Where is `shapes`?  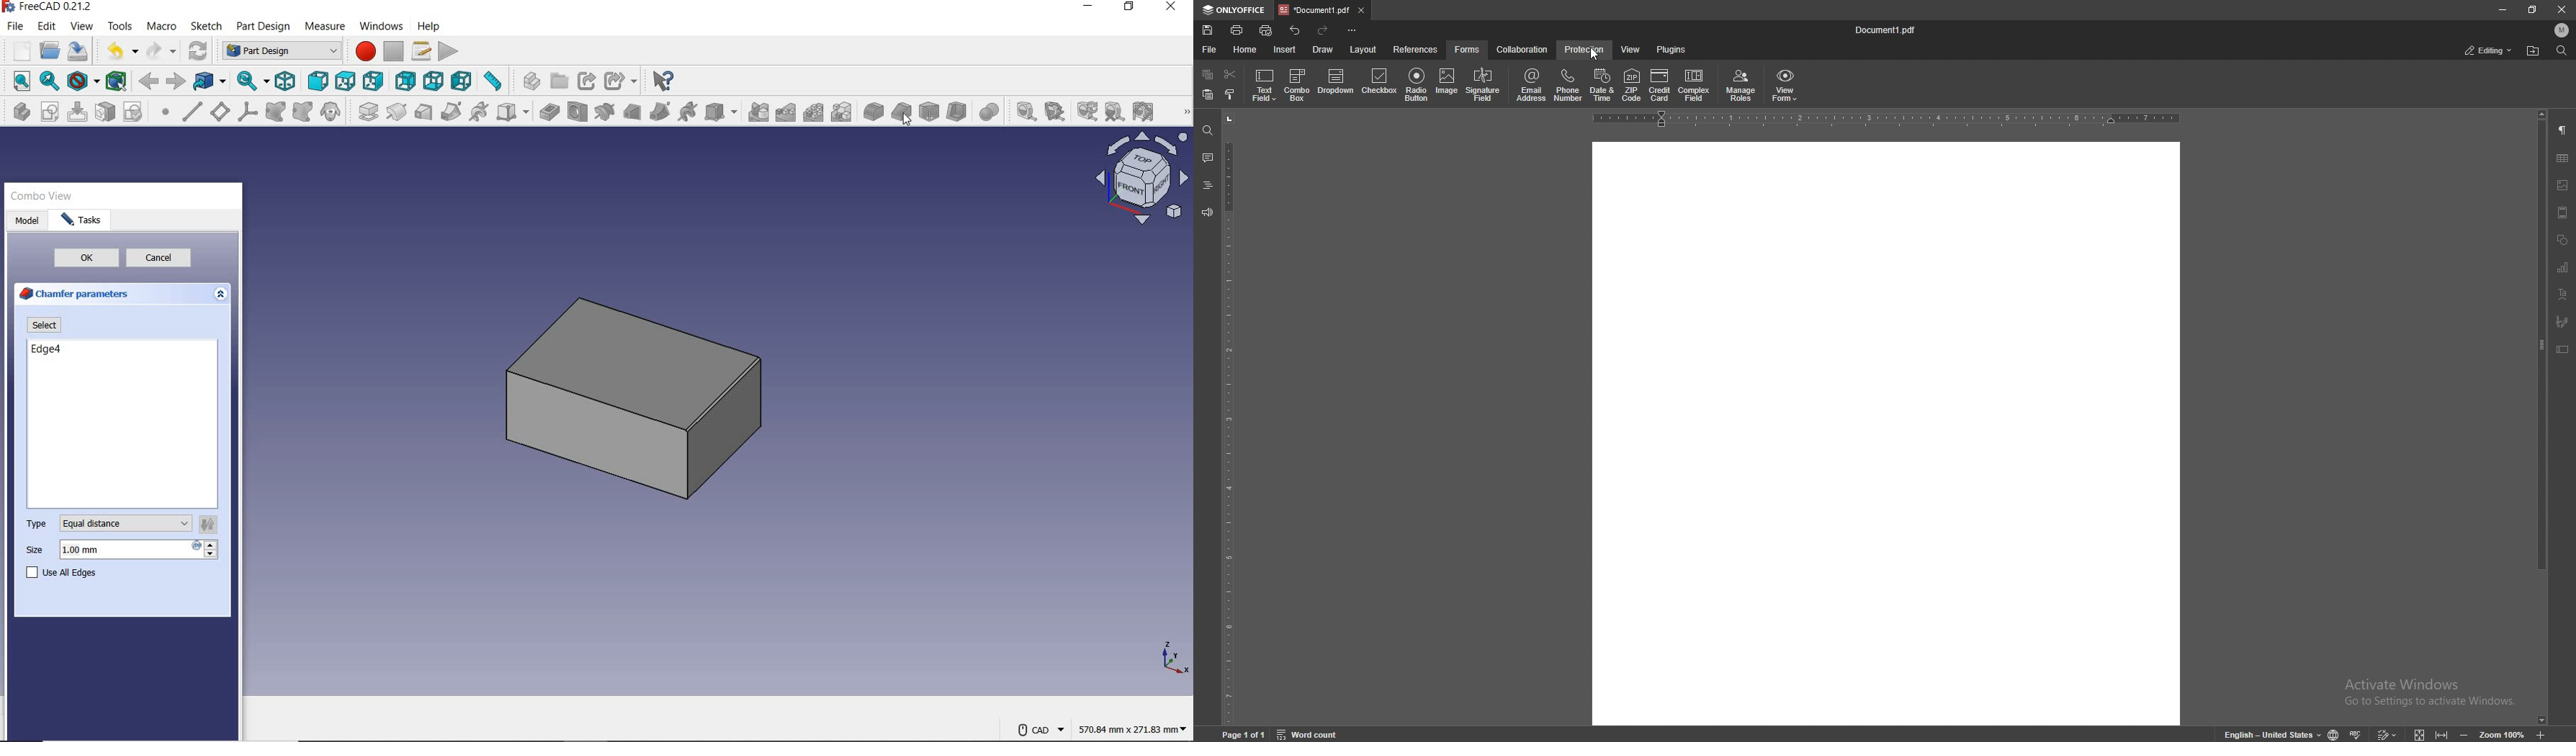
shapes is located at coordinates (2562, 241).